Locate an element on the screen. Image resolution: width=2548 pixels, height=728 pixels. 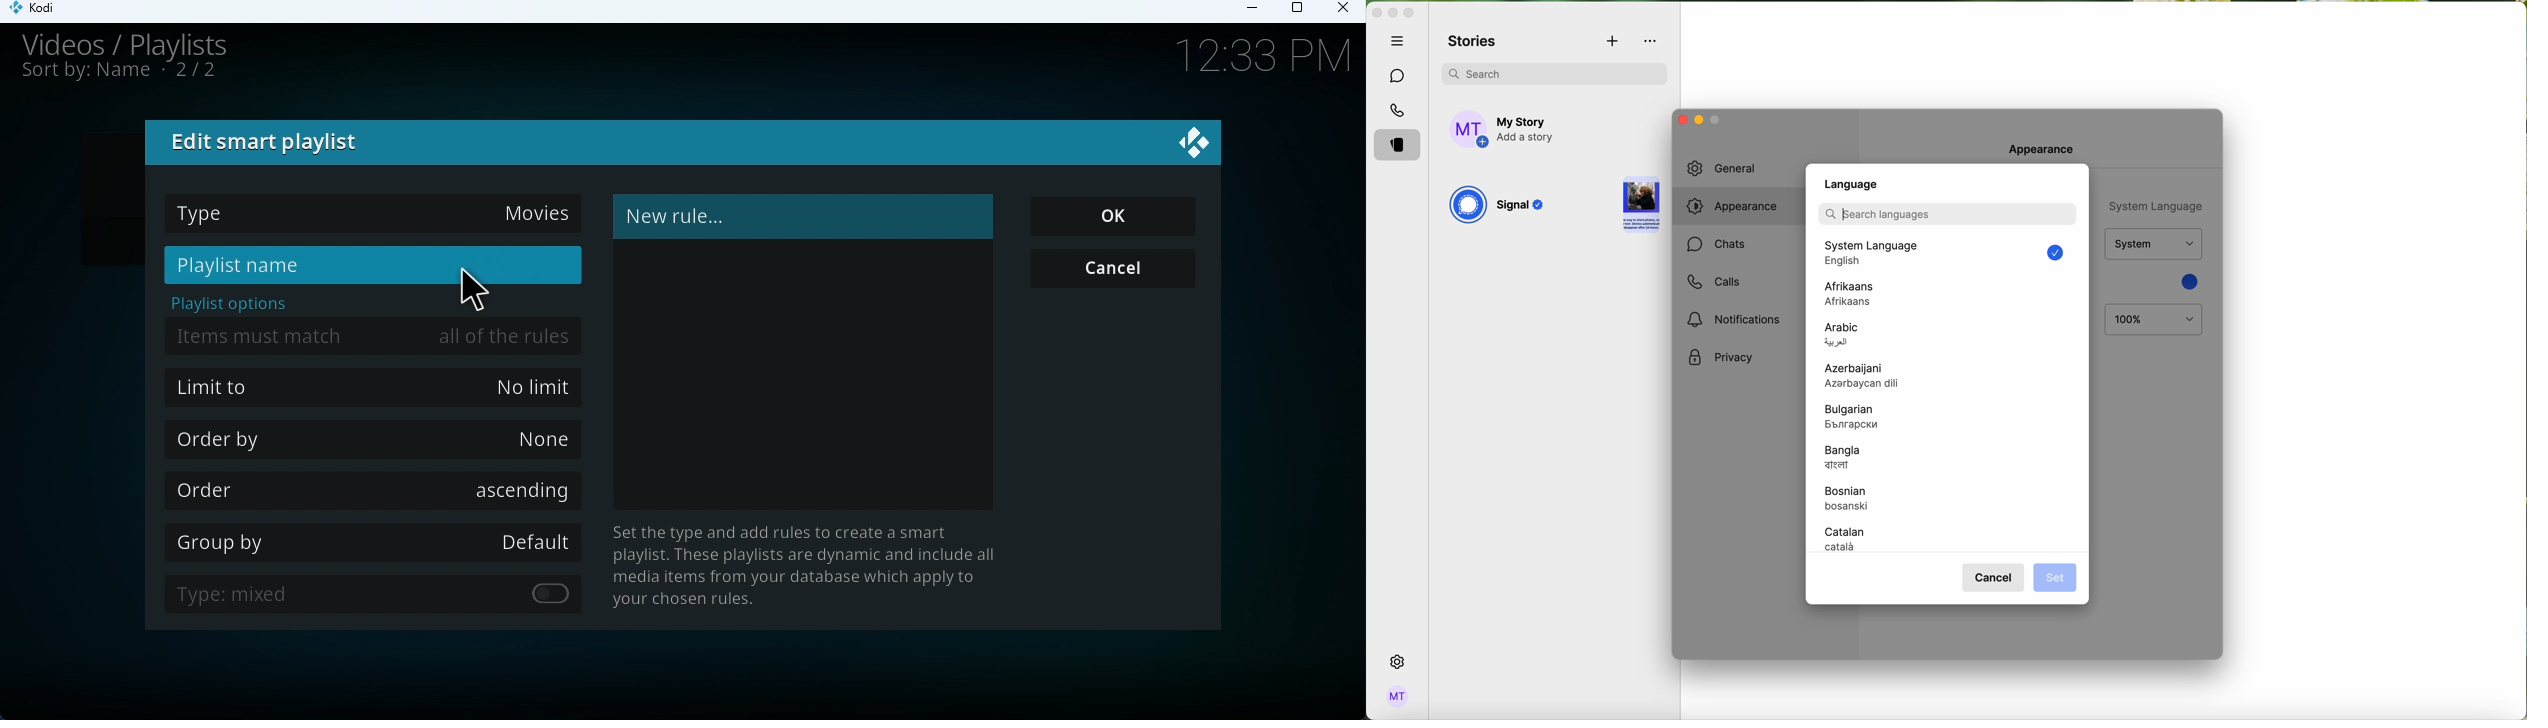
Type: mixed is located at coordinates (384, 596).